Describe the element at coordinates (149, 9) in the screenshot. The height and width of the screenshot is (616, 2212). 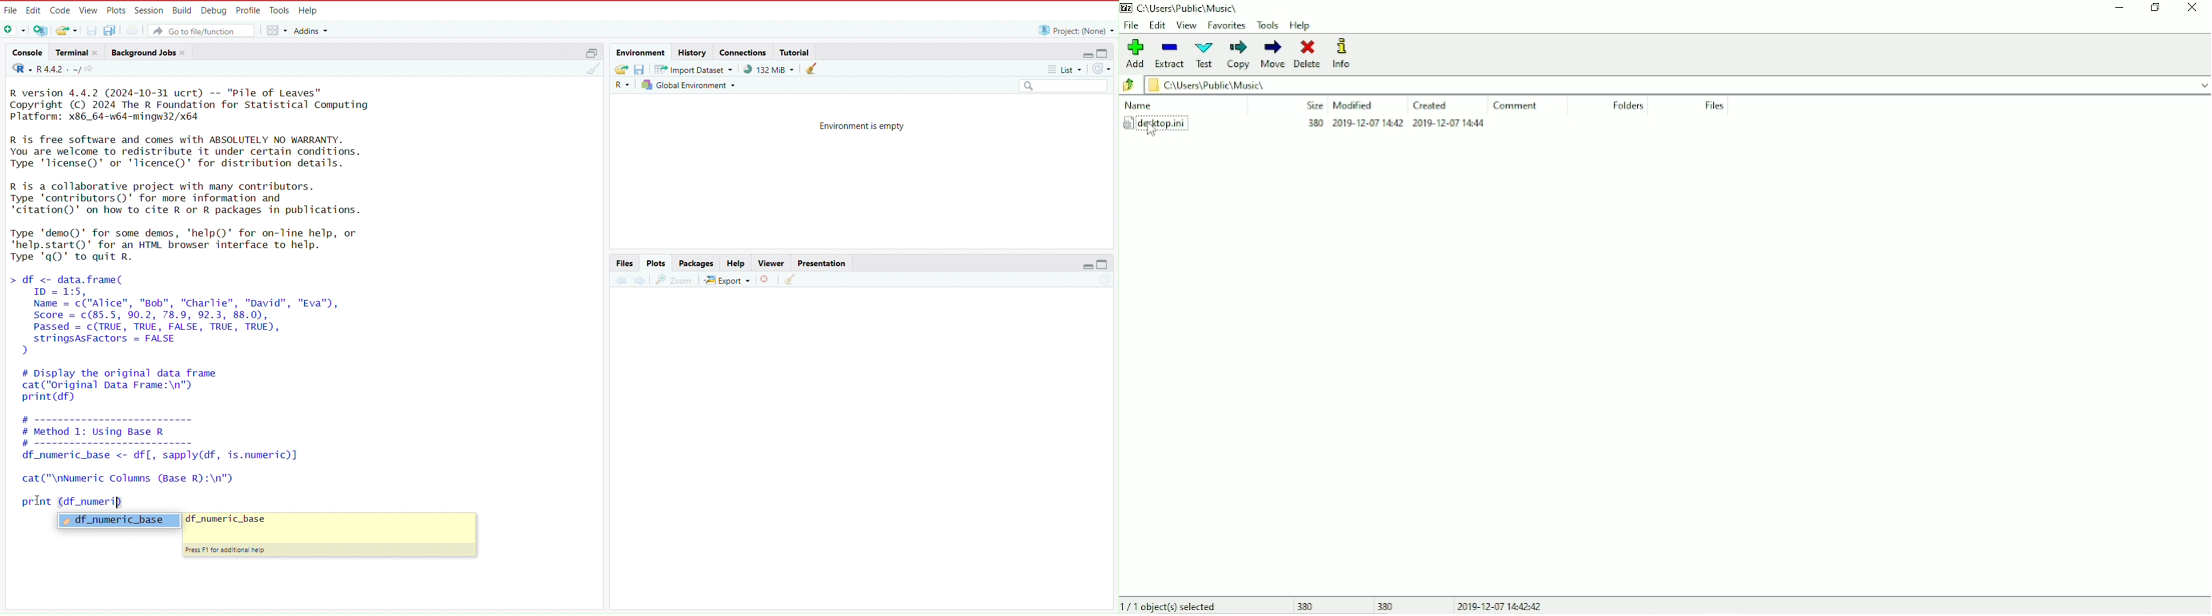
I see `session` at that location.